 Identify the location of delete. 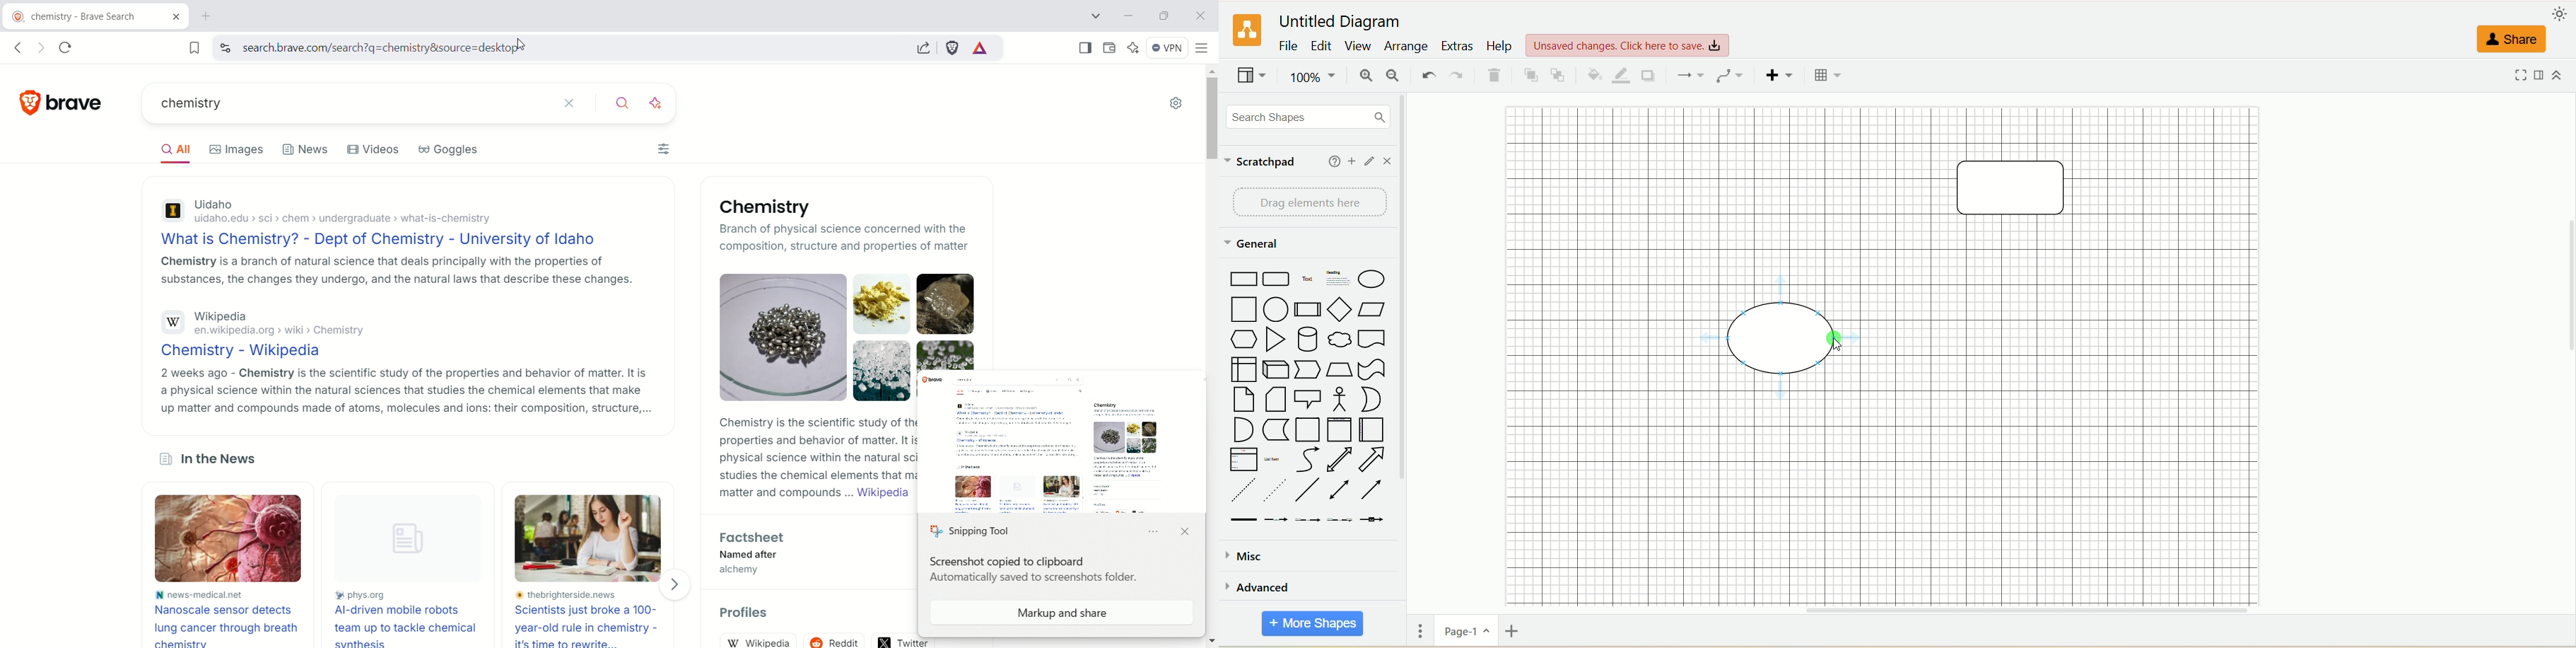
(1496, 76).